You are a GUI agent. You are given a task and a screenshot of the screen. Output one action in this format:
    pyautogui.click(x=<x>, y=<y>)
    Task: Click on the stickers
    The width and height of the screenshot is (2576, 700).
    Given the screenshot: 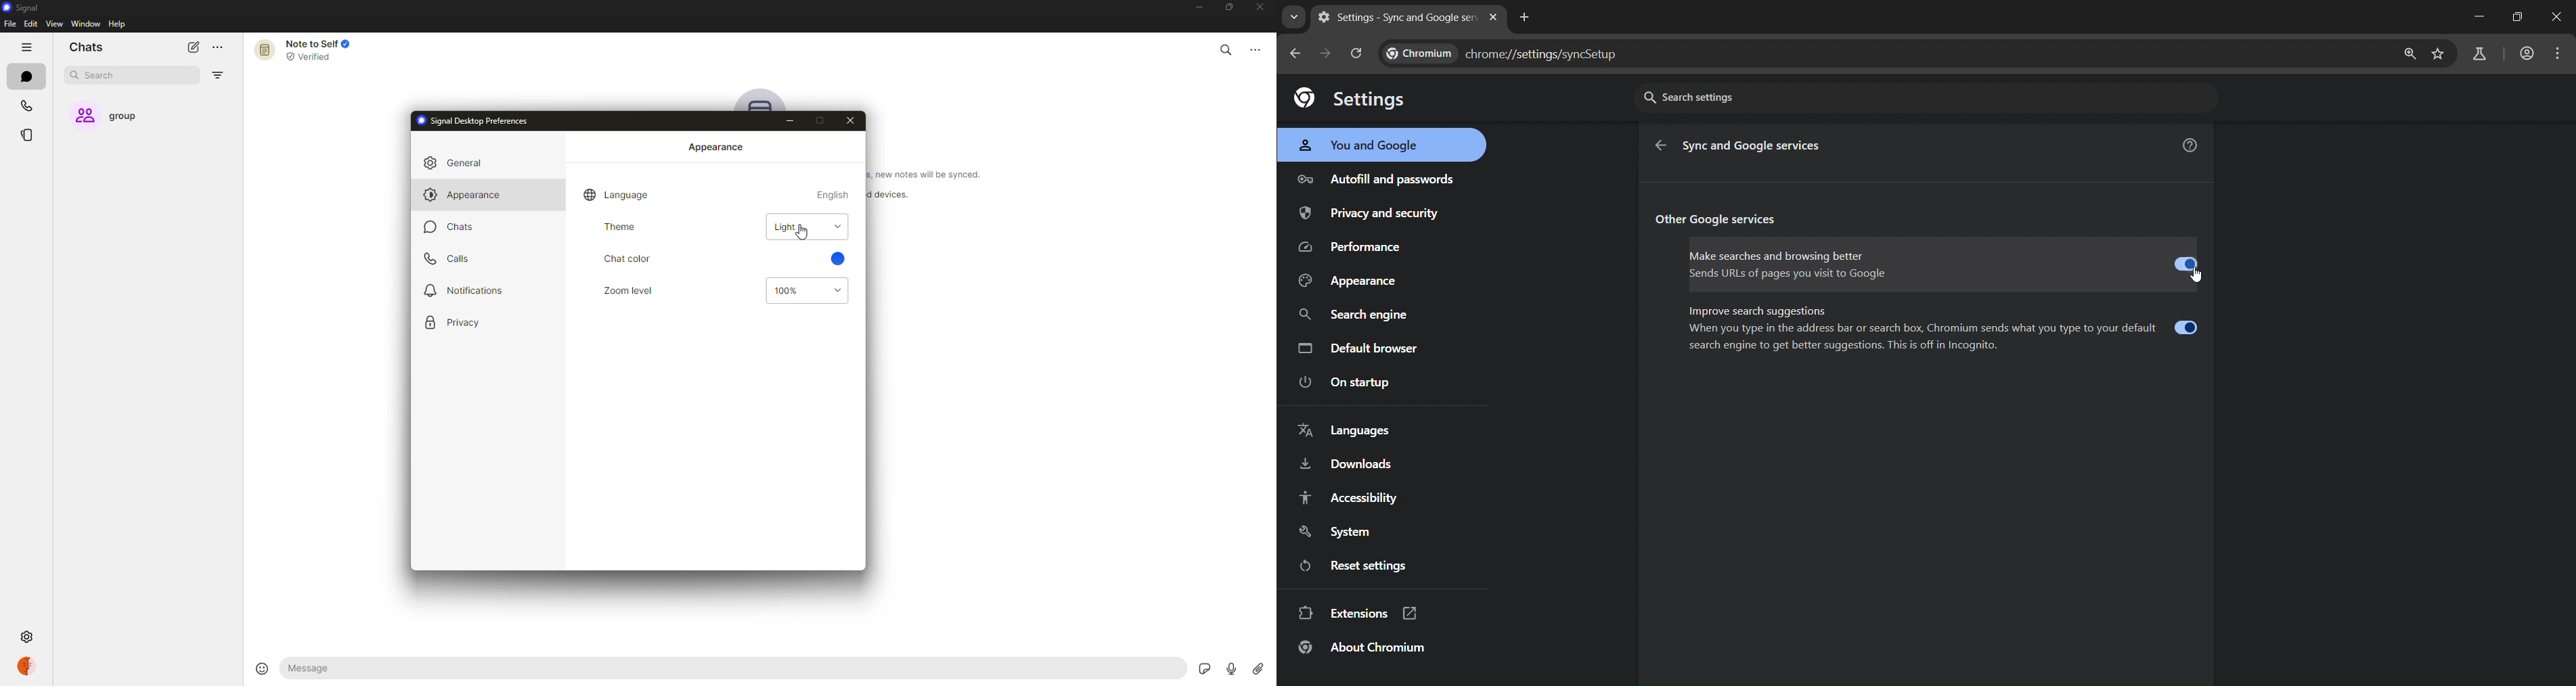 What is the action you would take?
    pyautogui.click(x=1202, y=668)
    